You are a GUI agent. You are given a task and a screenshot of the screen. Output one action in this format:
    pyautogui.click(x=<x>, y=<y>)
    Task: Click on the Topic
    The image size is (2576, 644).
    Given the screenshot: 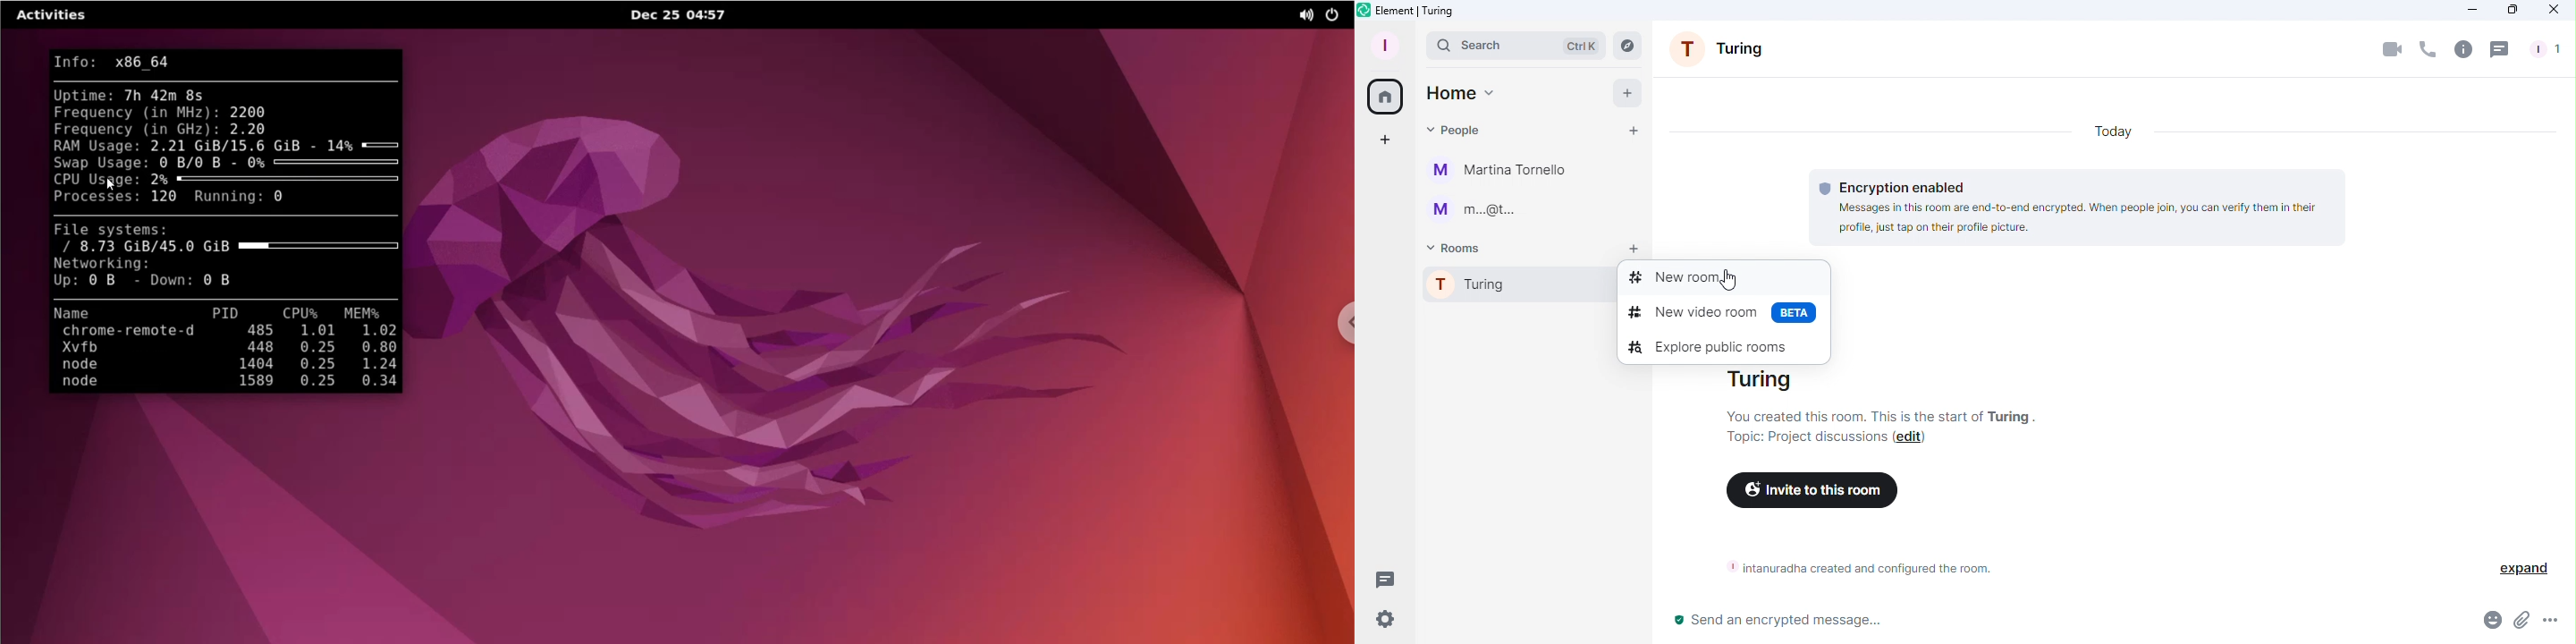 What is the action you would take?
    pyautogui.click(x=1803, y=437)
    